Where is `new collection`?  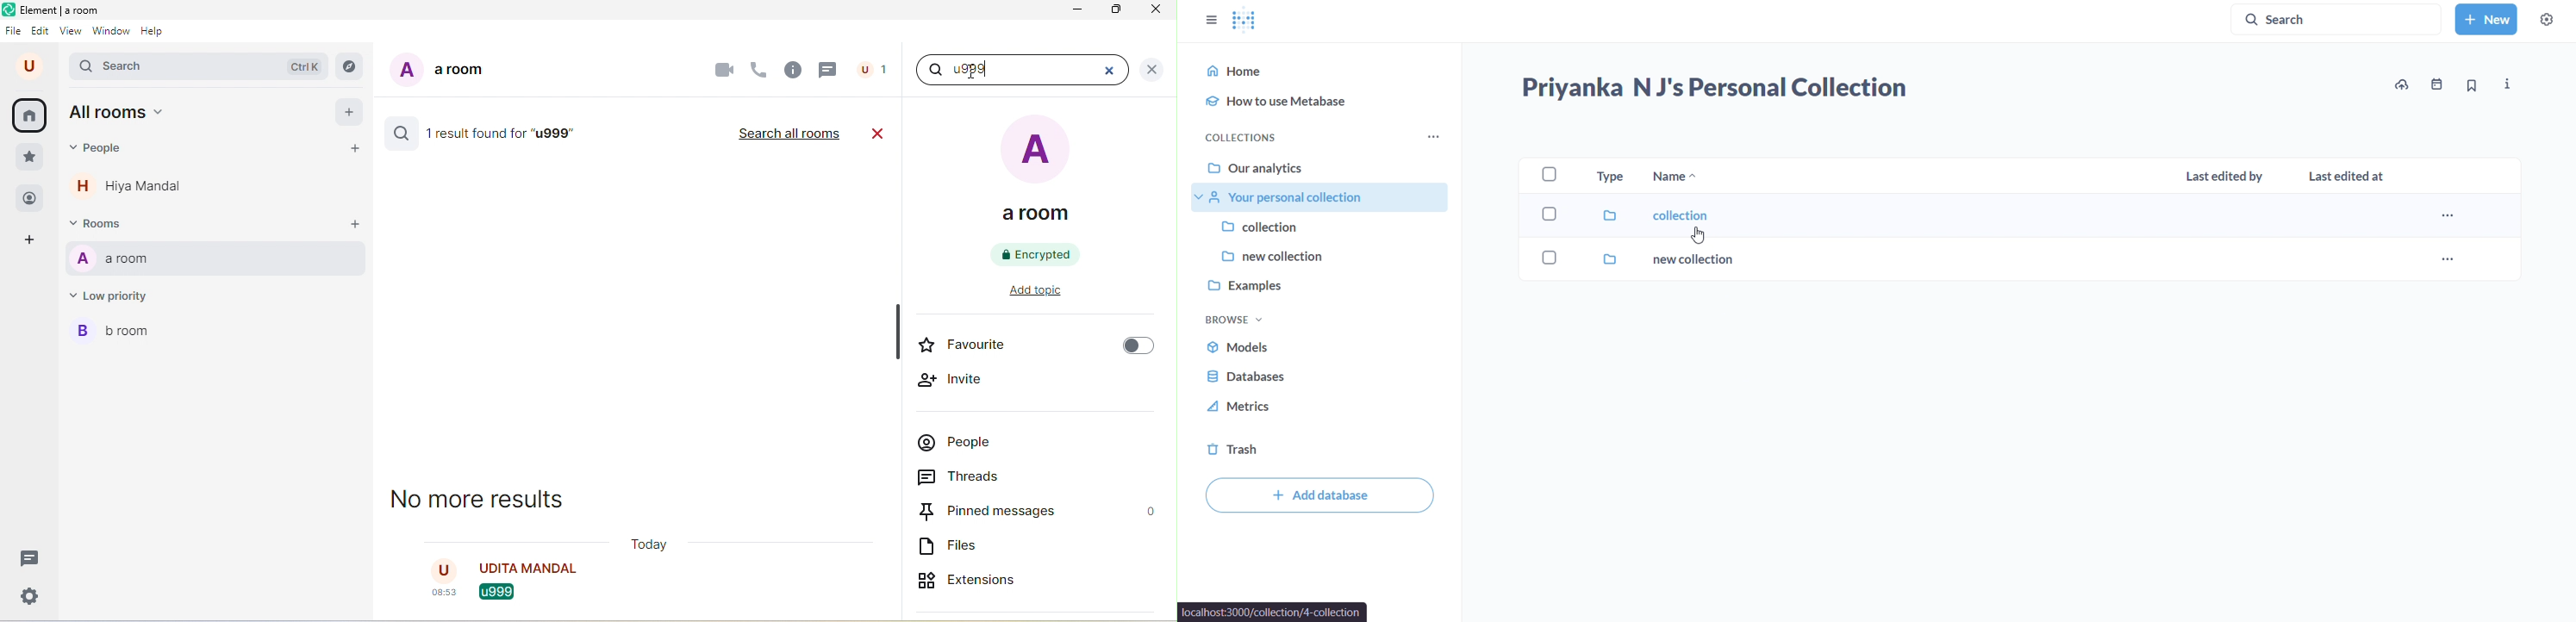 new collection is located at coordinates (1319, 255).